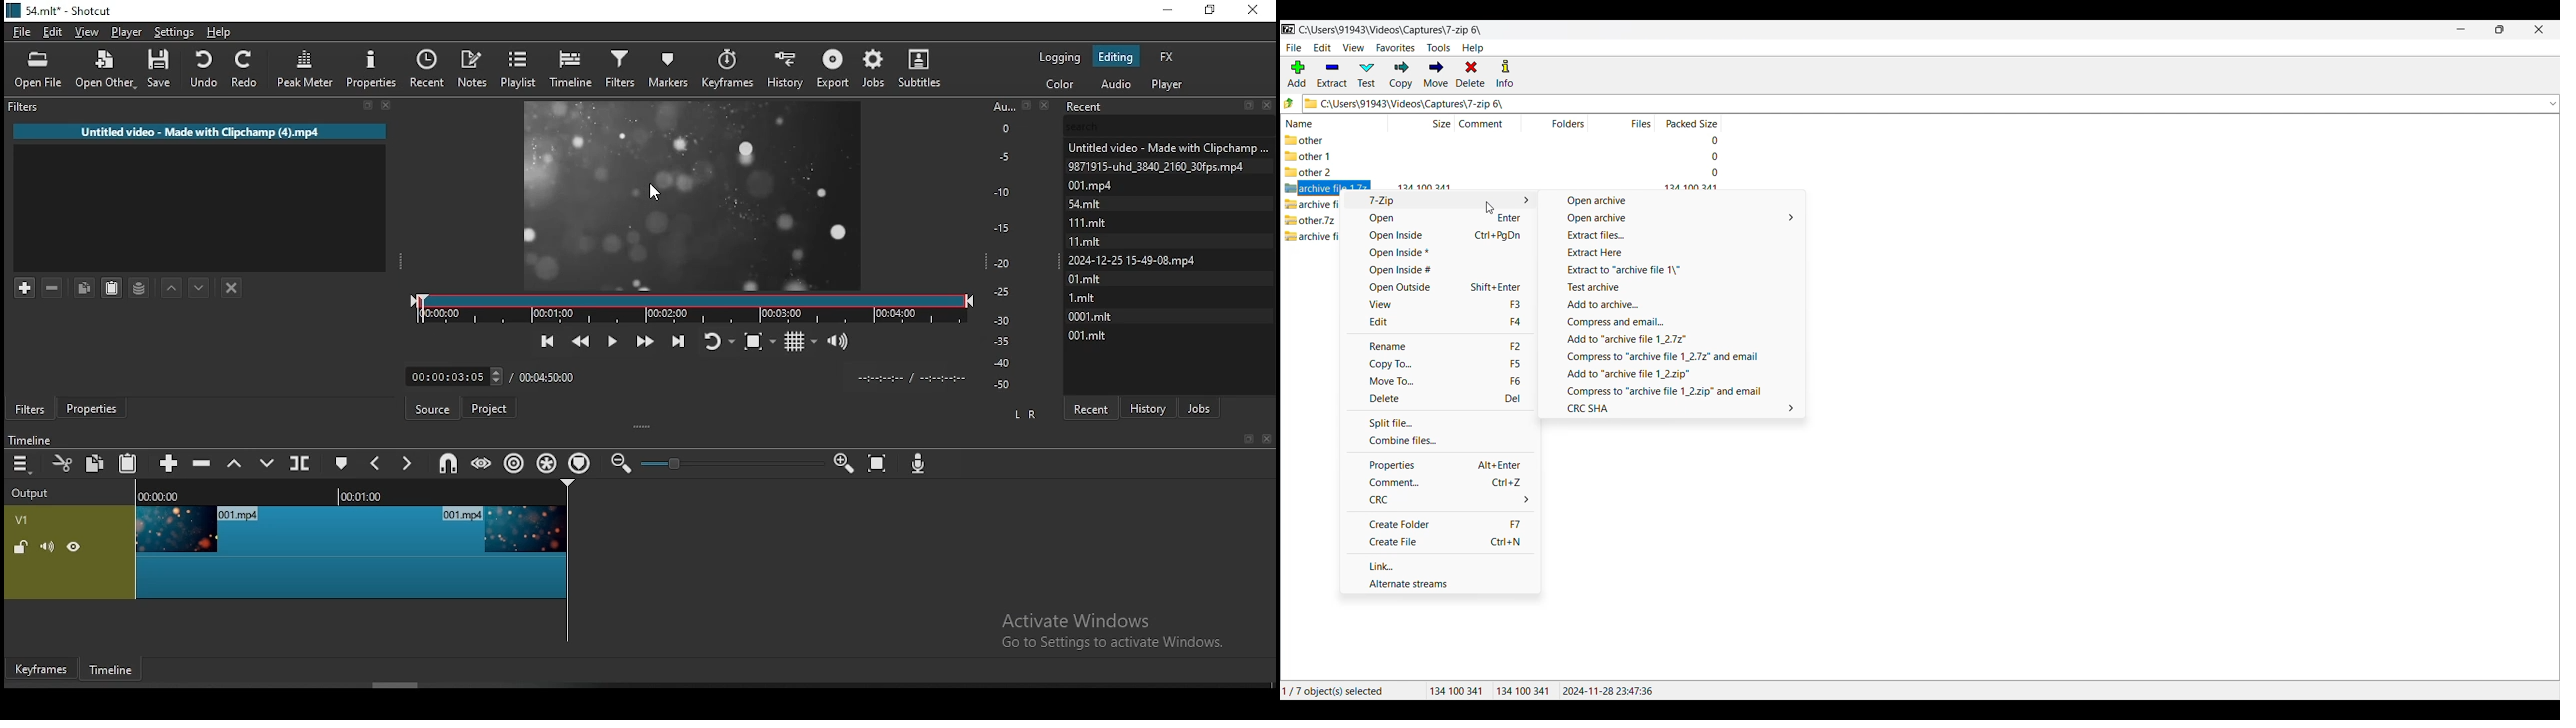 This screenshot has width=2576, height=728. I want to click on Detach, so click(1027, 105).